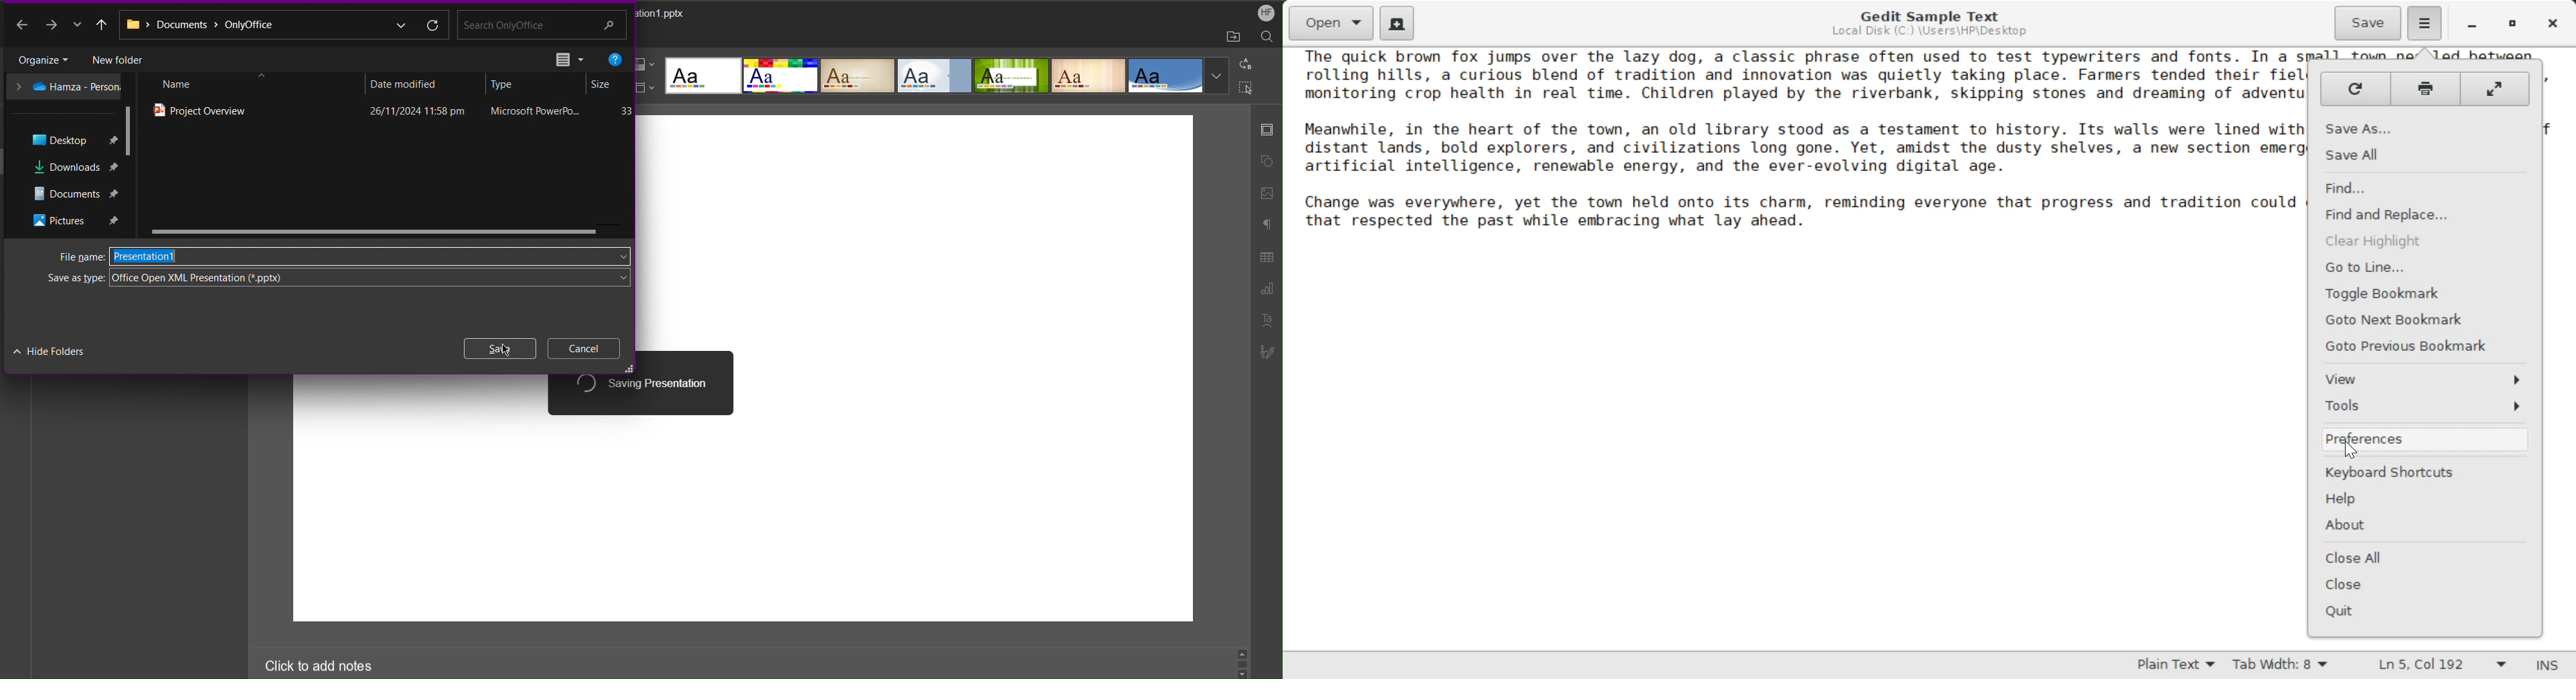  Describe the element at coordinates (2278, 666) in the screenshot. I see `Tab Width 8` at that location.